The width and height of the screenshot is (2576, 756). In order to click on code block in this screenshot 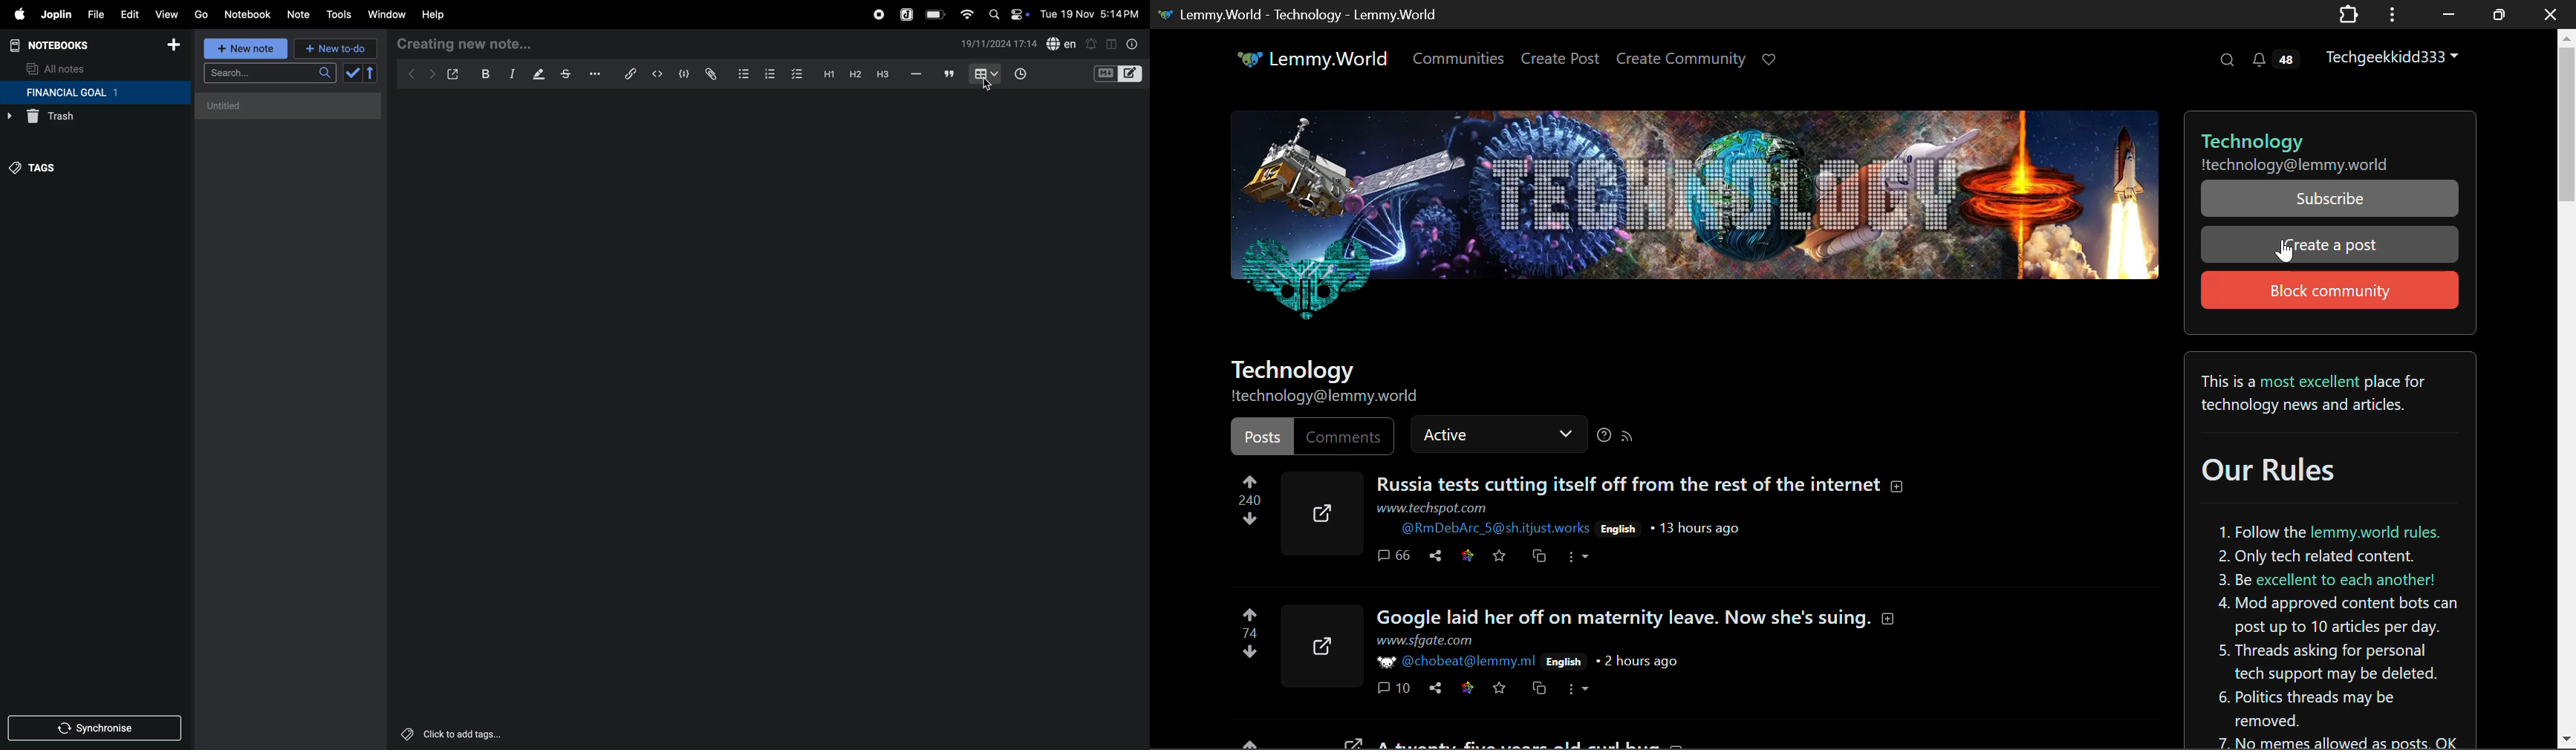, I will do `click(680, 74)`.